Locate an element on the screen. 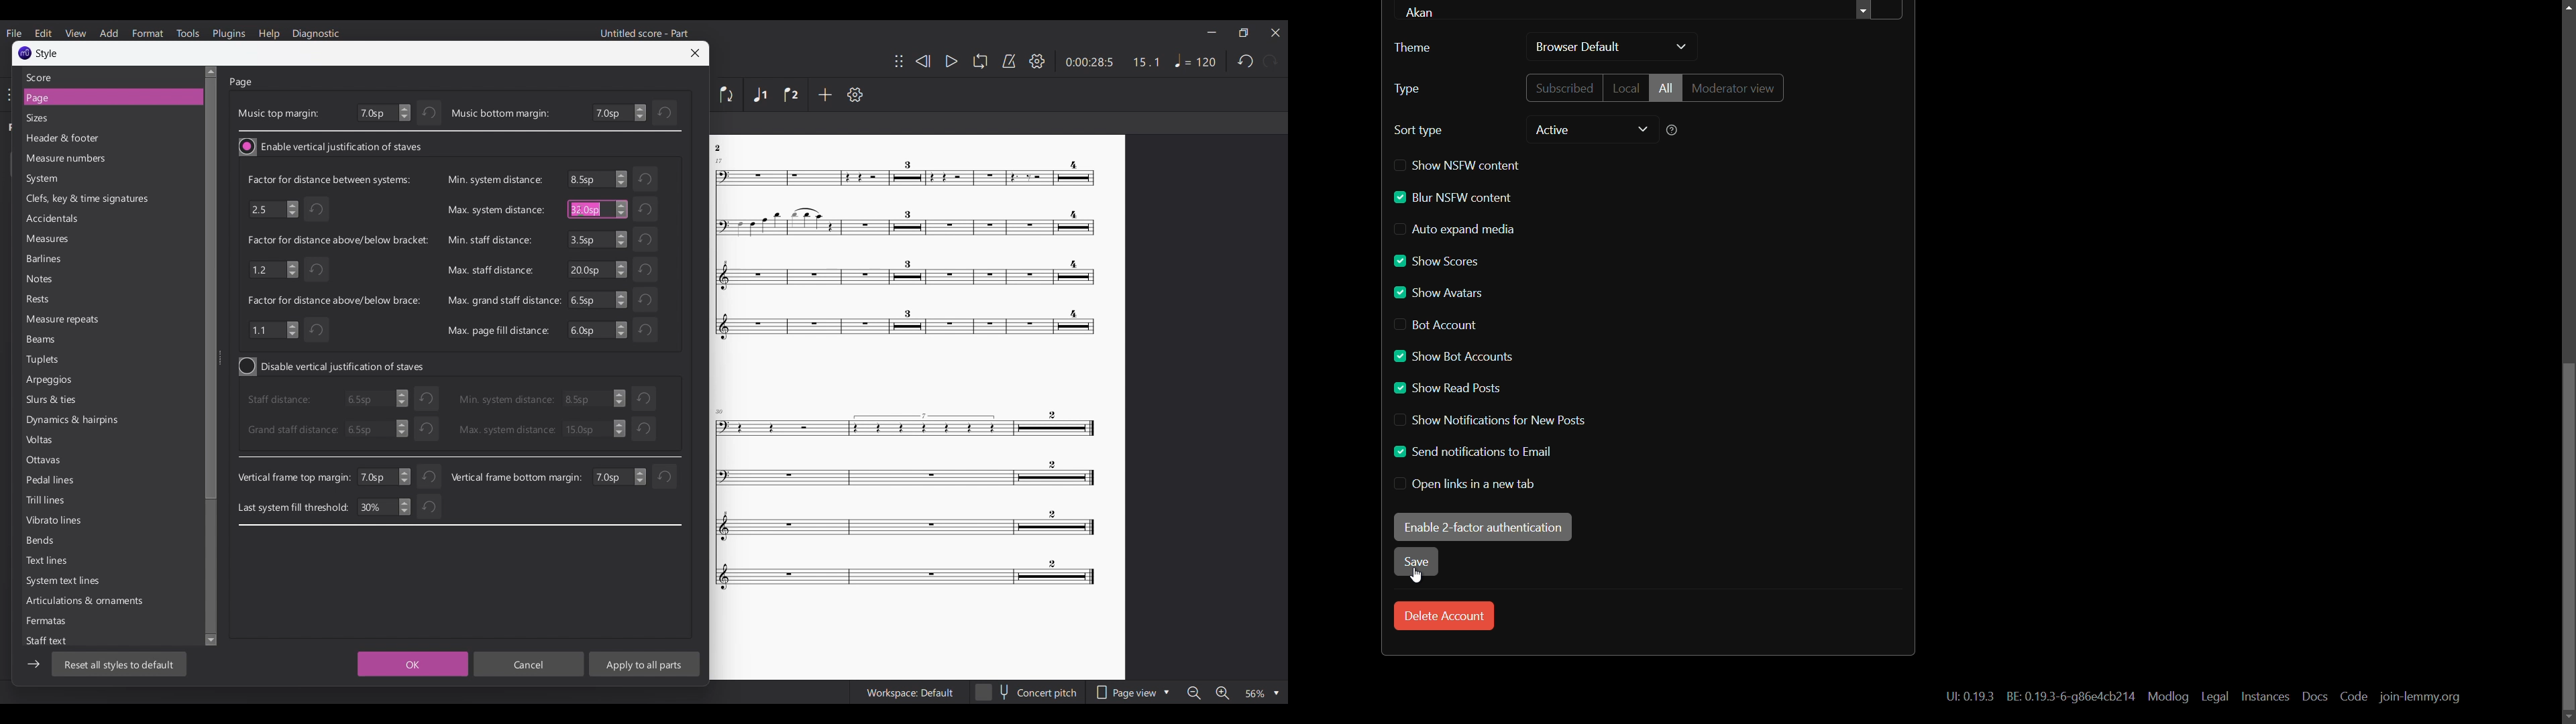 The width and height of the screenshot is (2576, 728). auto expand media is located at coordinates (1456, 229).